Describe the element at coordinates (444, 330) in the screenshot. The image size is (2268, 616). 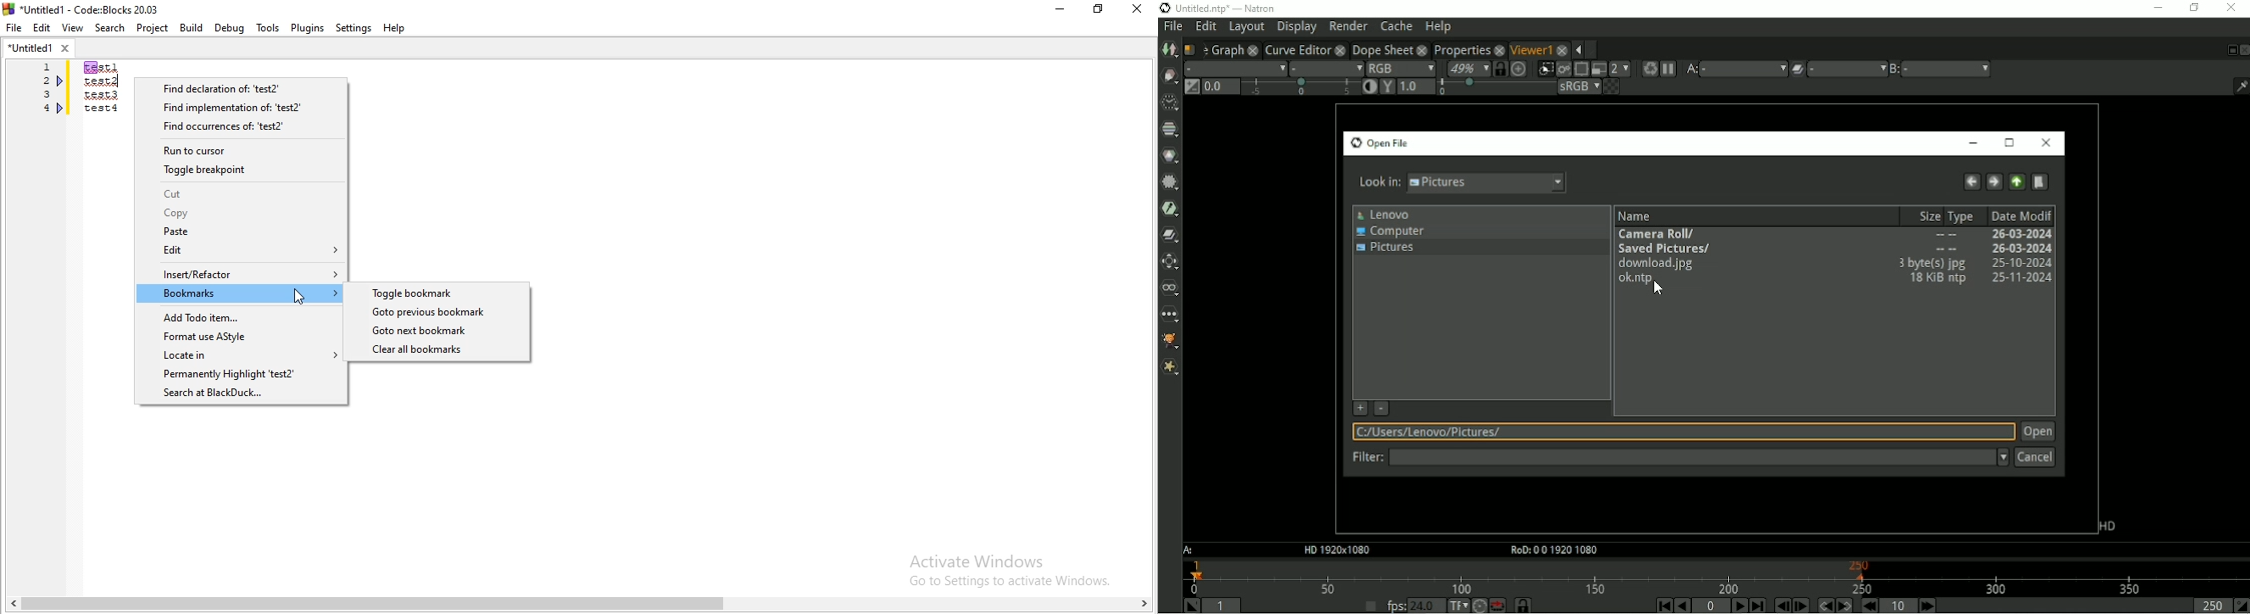
I see `Goto next bookmark` at that location.